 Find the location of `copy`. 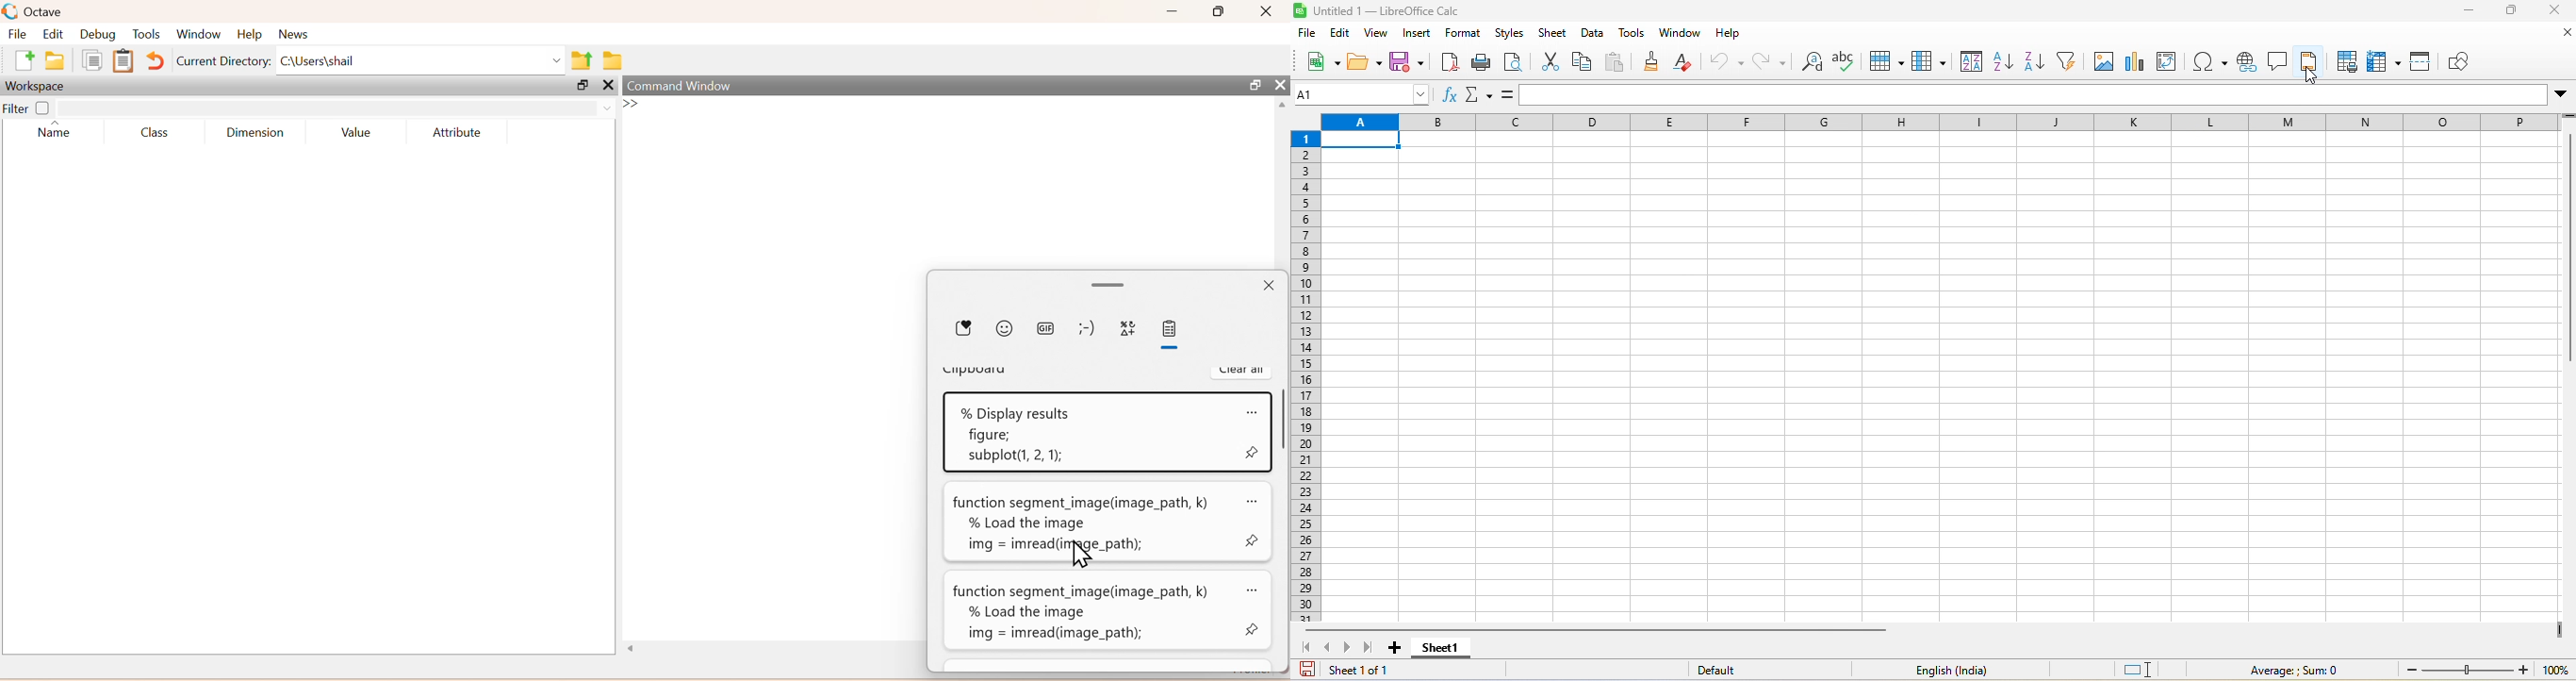

copy is located at coordinates (92, 60).